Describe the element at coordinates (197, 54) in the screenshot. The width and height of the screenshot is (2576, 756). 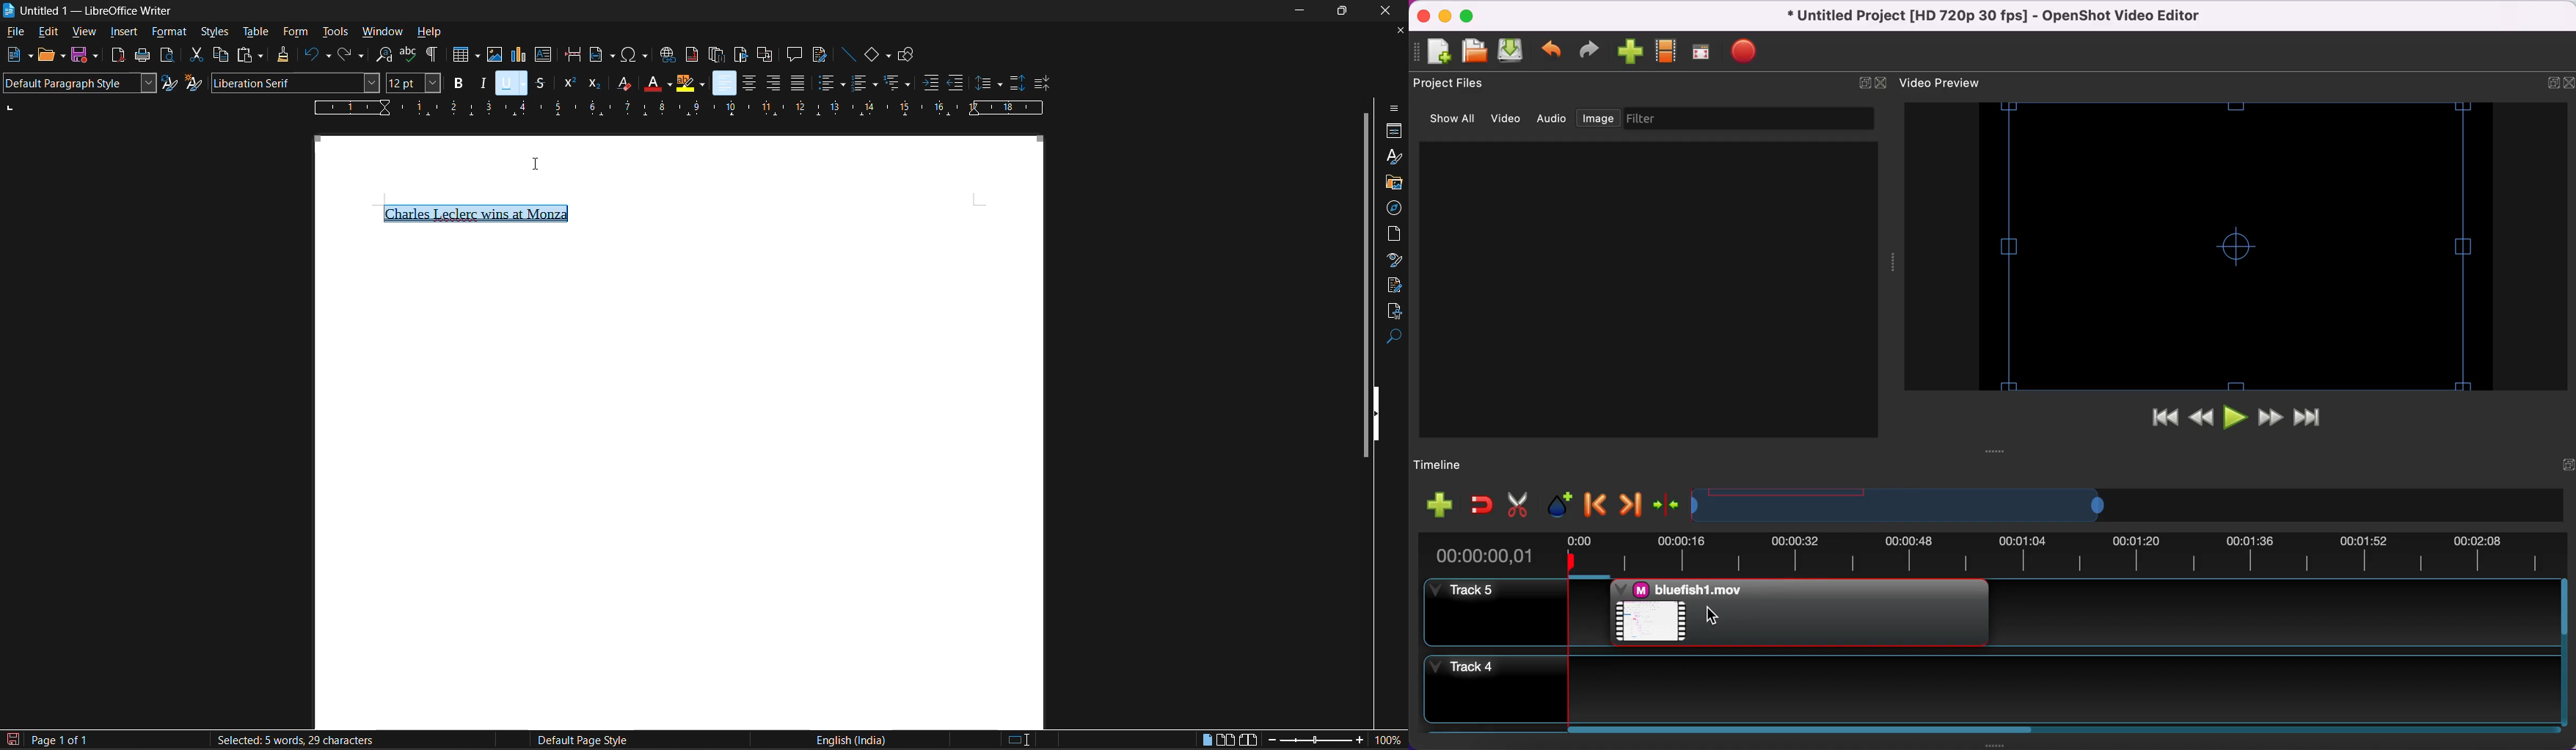
I see `cut` at that location.